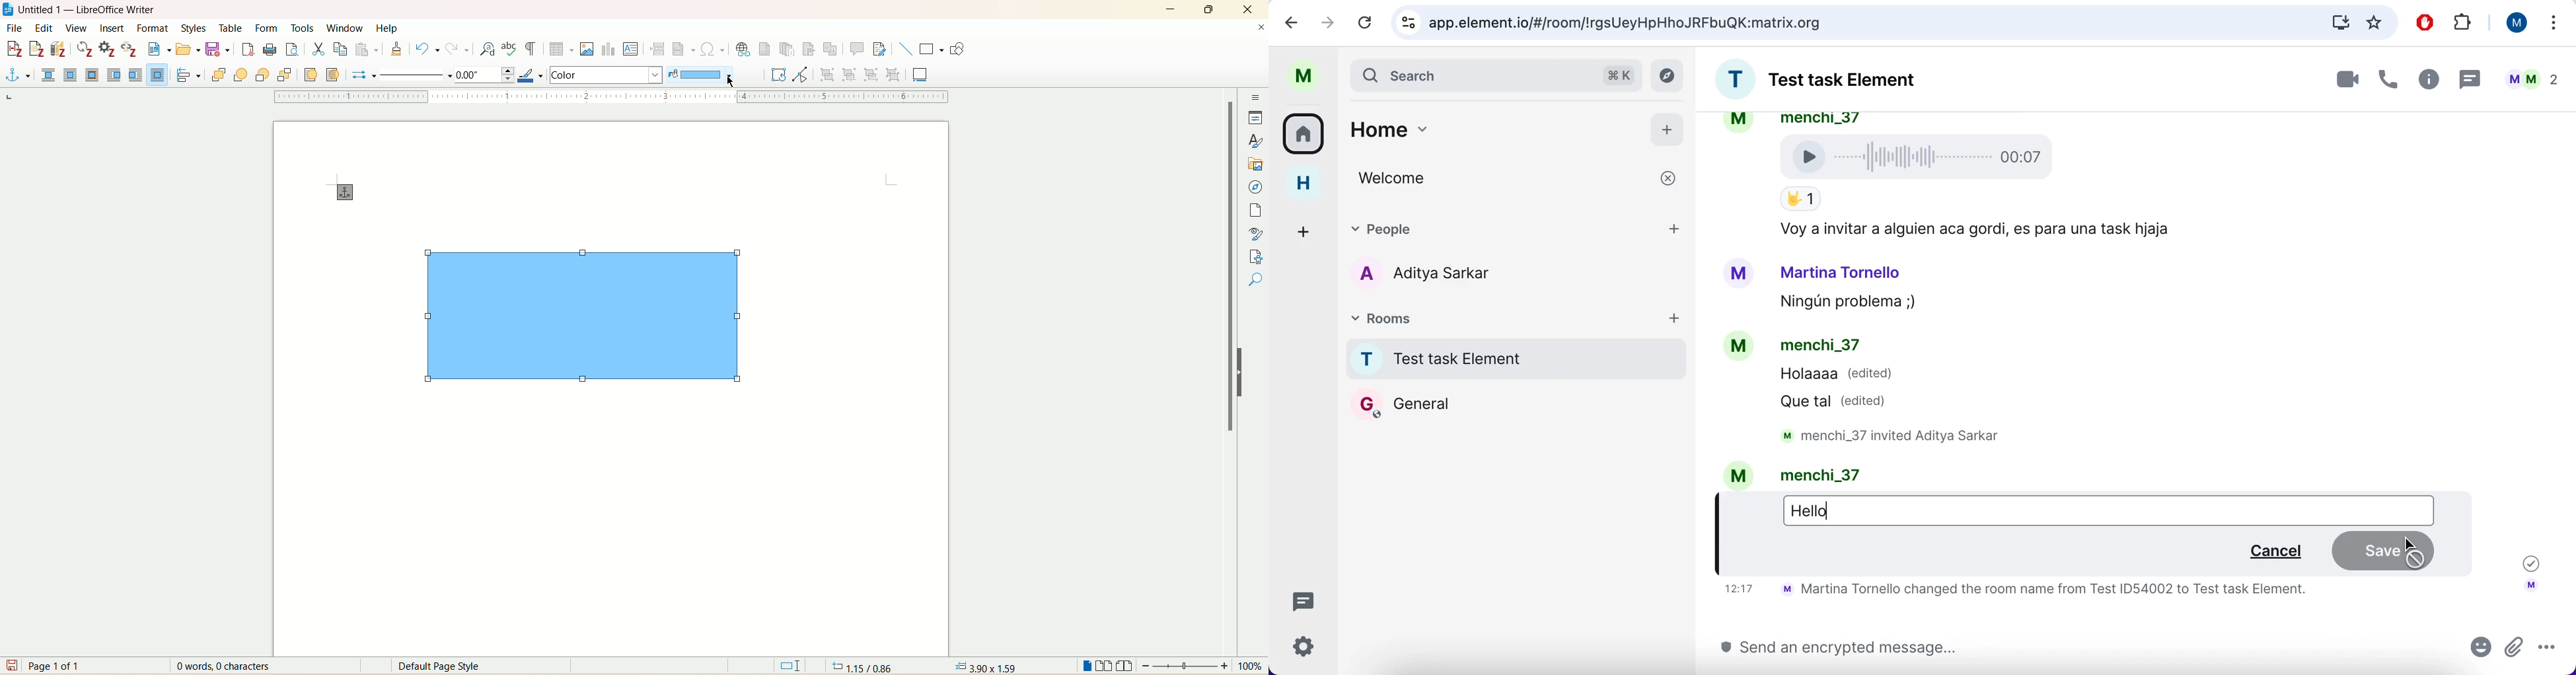  What do you see at coordinates (37, 50) in the screenshot?
I see `add note` at bounding box center [37, 50].